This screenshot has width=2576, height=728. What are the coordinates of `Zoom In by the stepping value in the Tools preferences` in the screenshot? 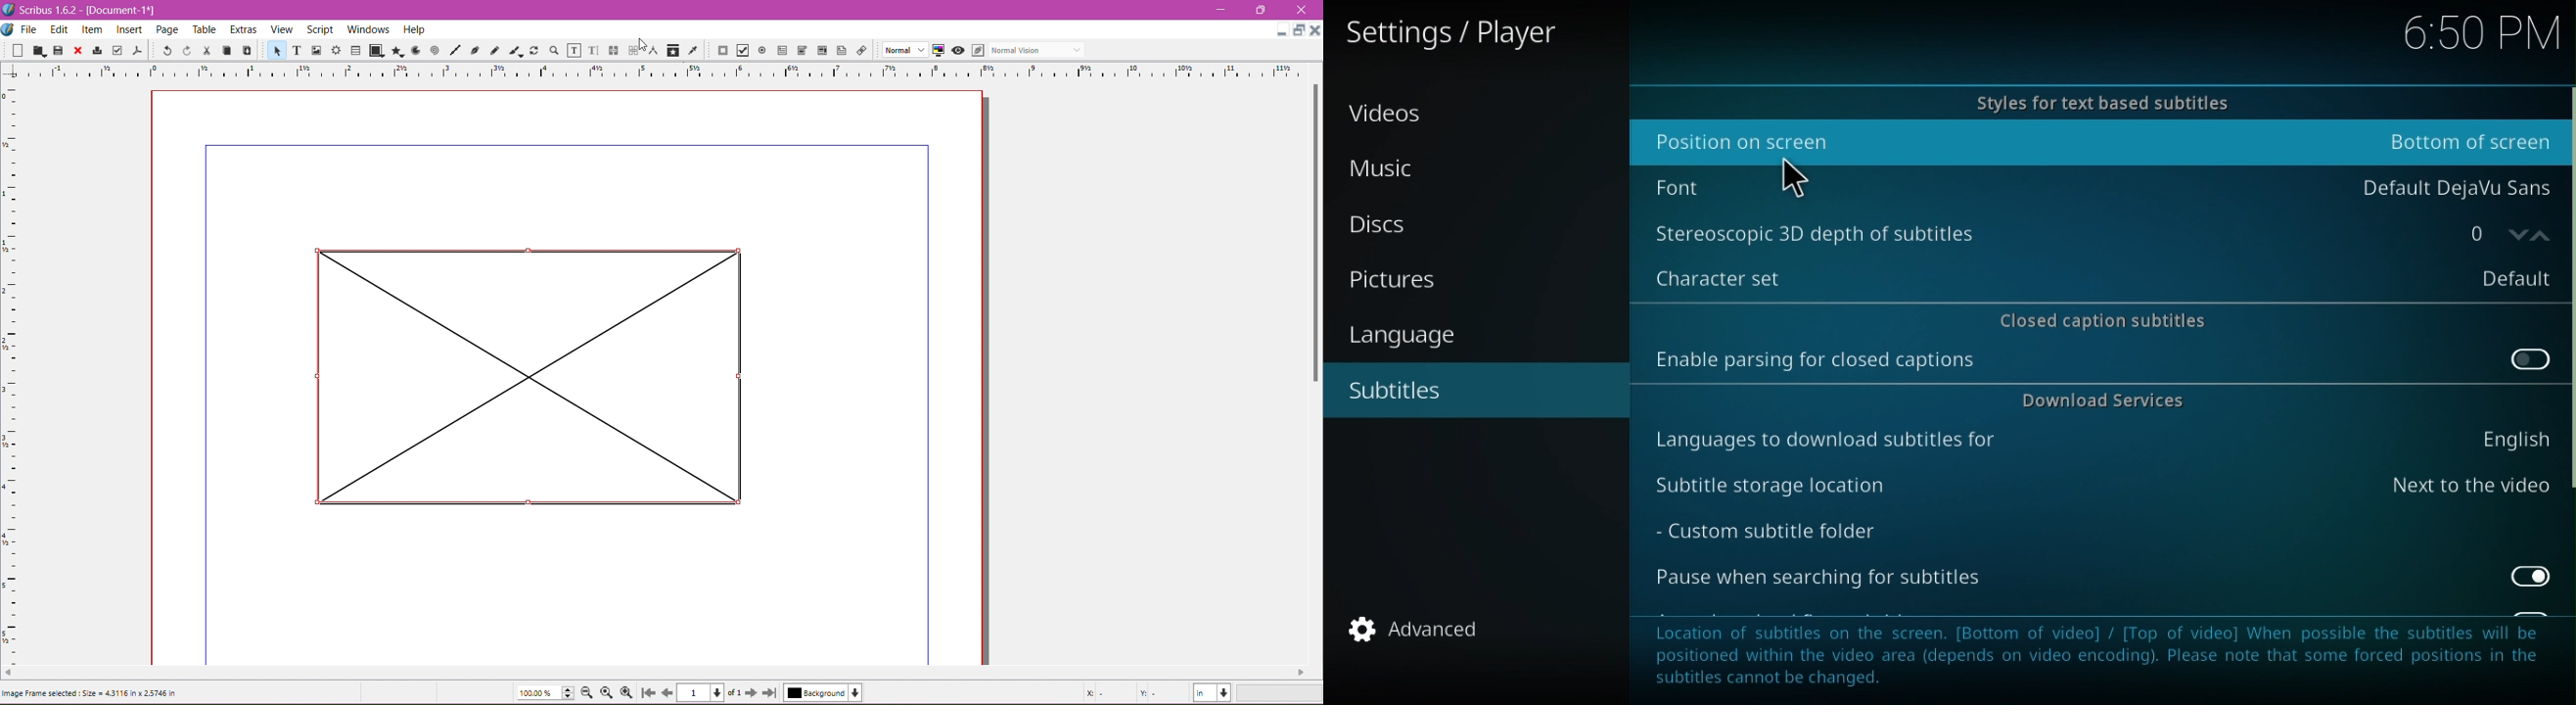 It's located at (628, 693).